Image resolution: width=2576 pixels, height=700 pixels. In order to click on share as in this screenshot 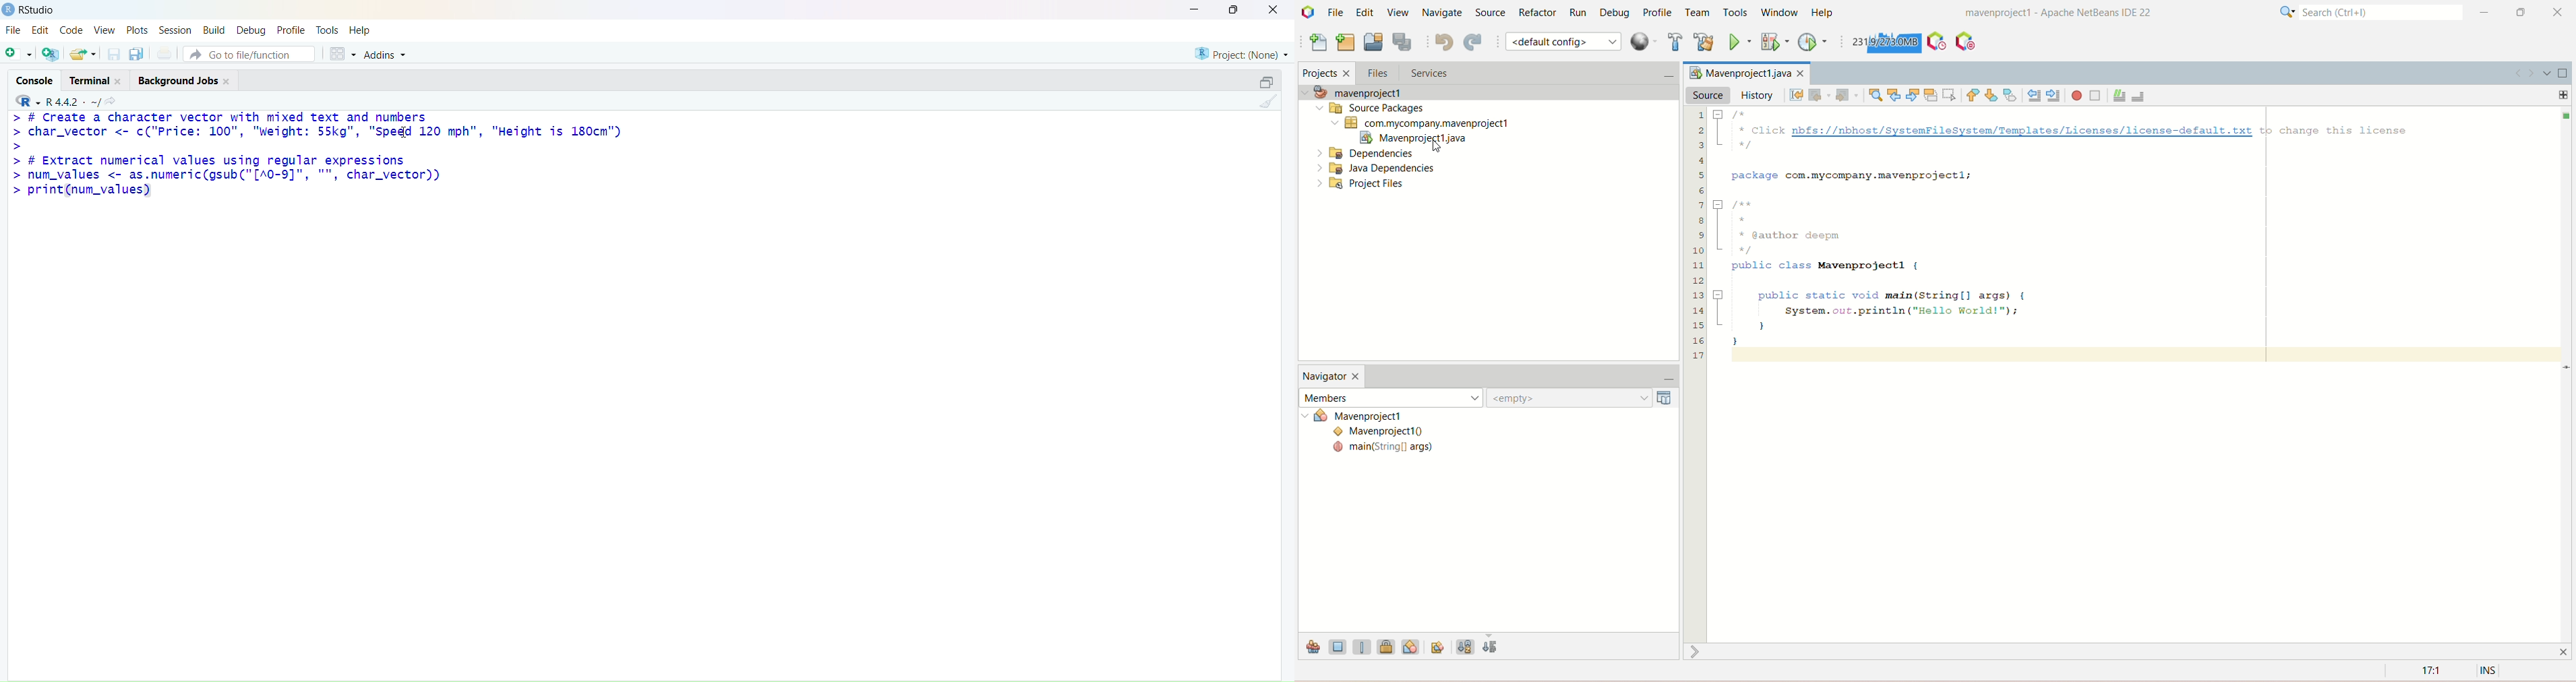, I will do `click(84, 54)`.